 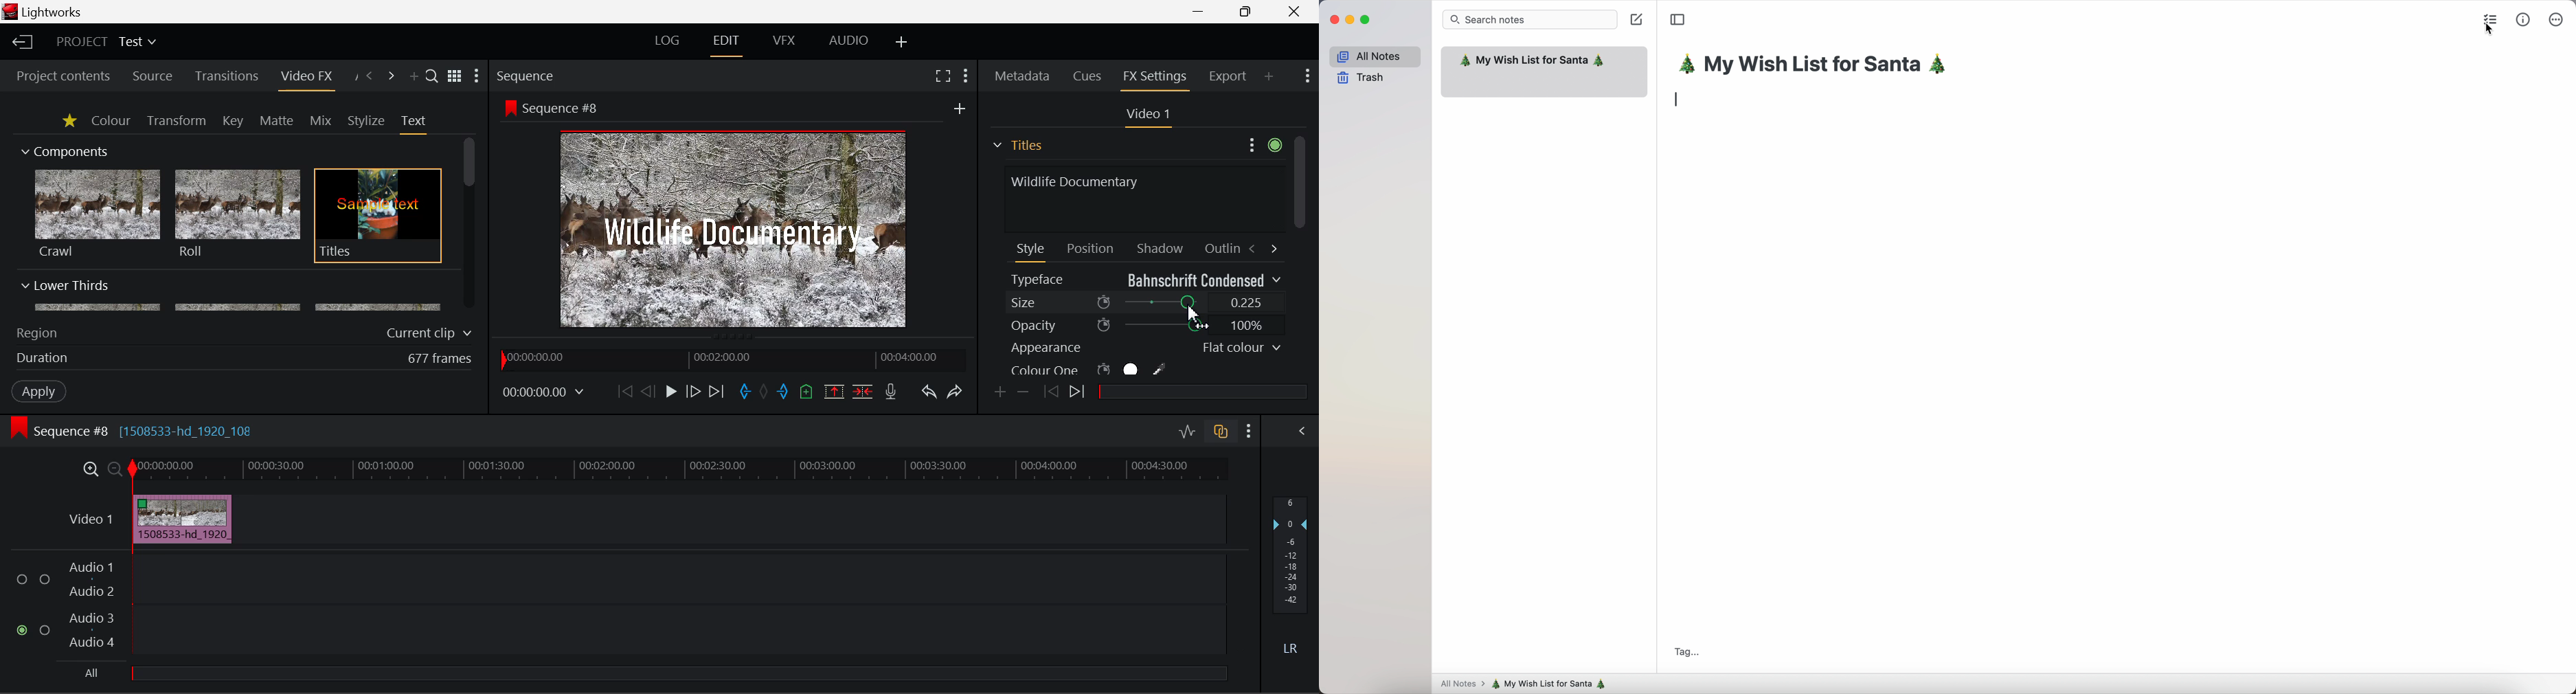 I want to click on Components Section, so click(x=63, y=148).